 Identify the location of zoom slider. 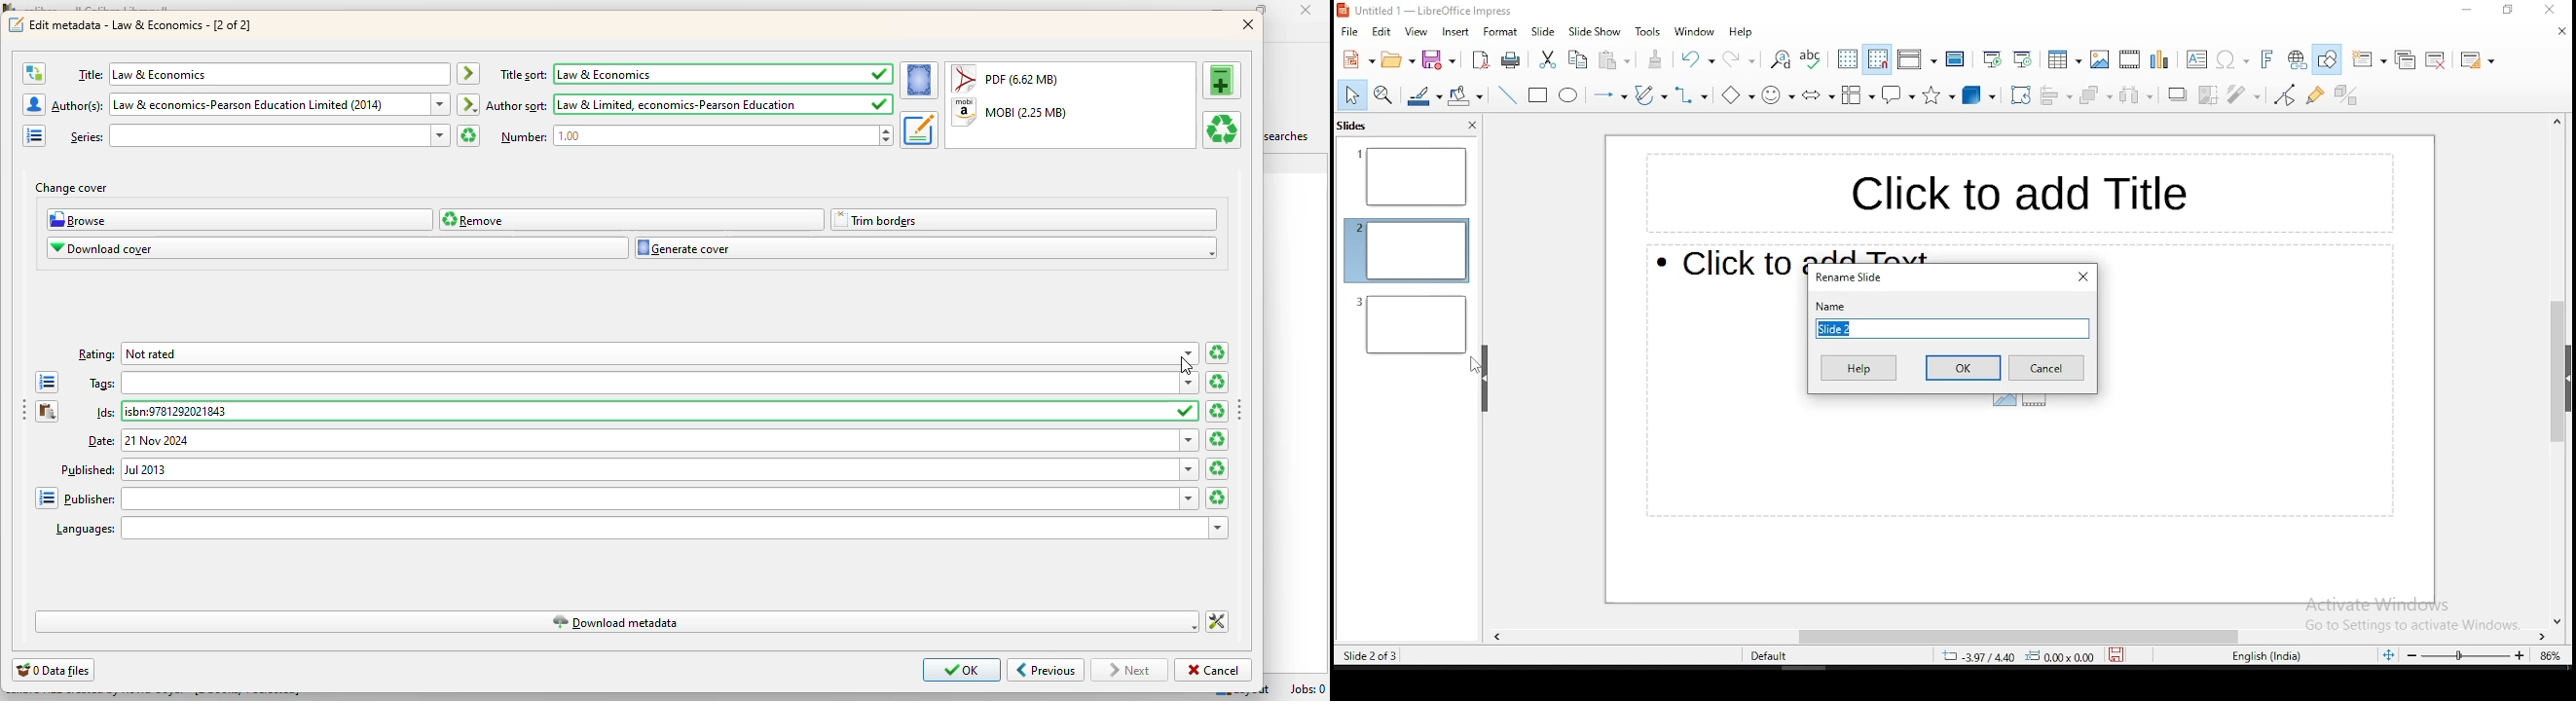
(2466, 655).